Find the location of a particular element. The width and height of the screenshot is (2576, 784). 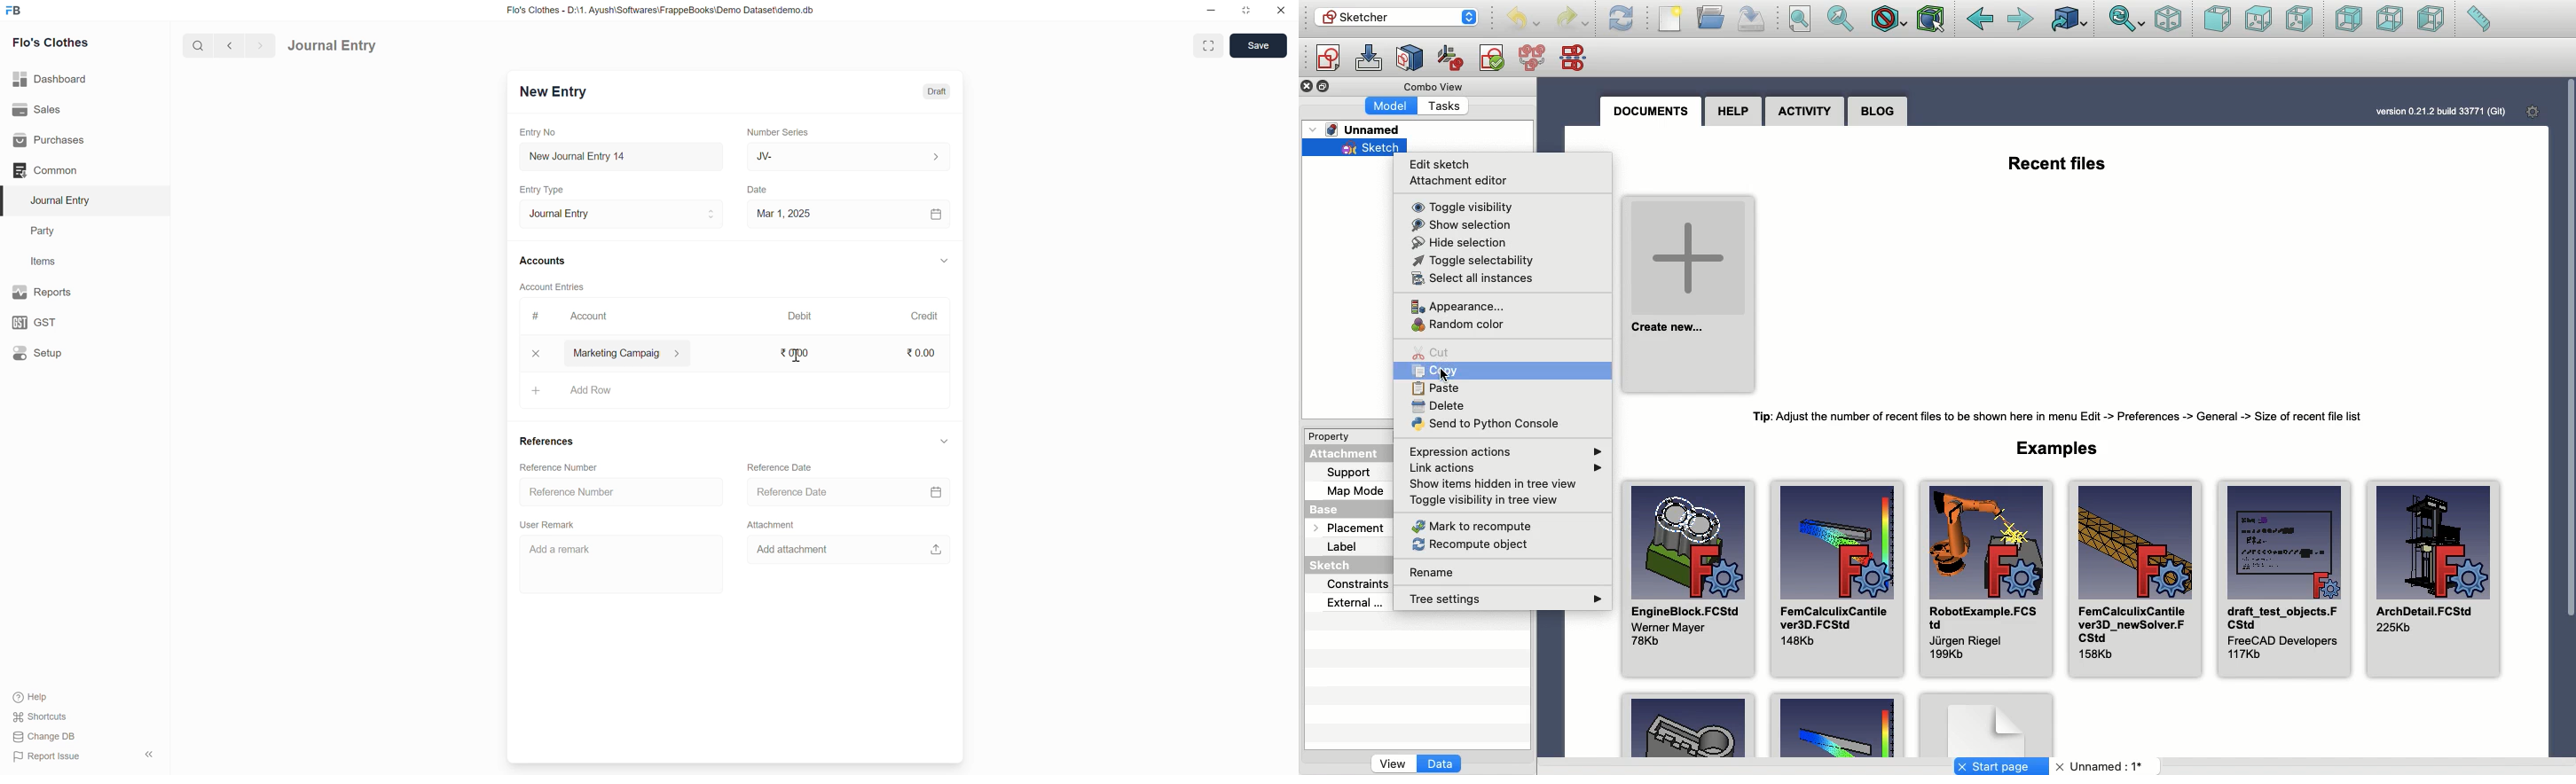

Combo View is located at coordinates (1434, 86).